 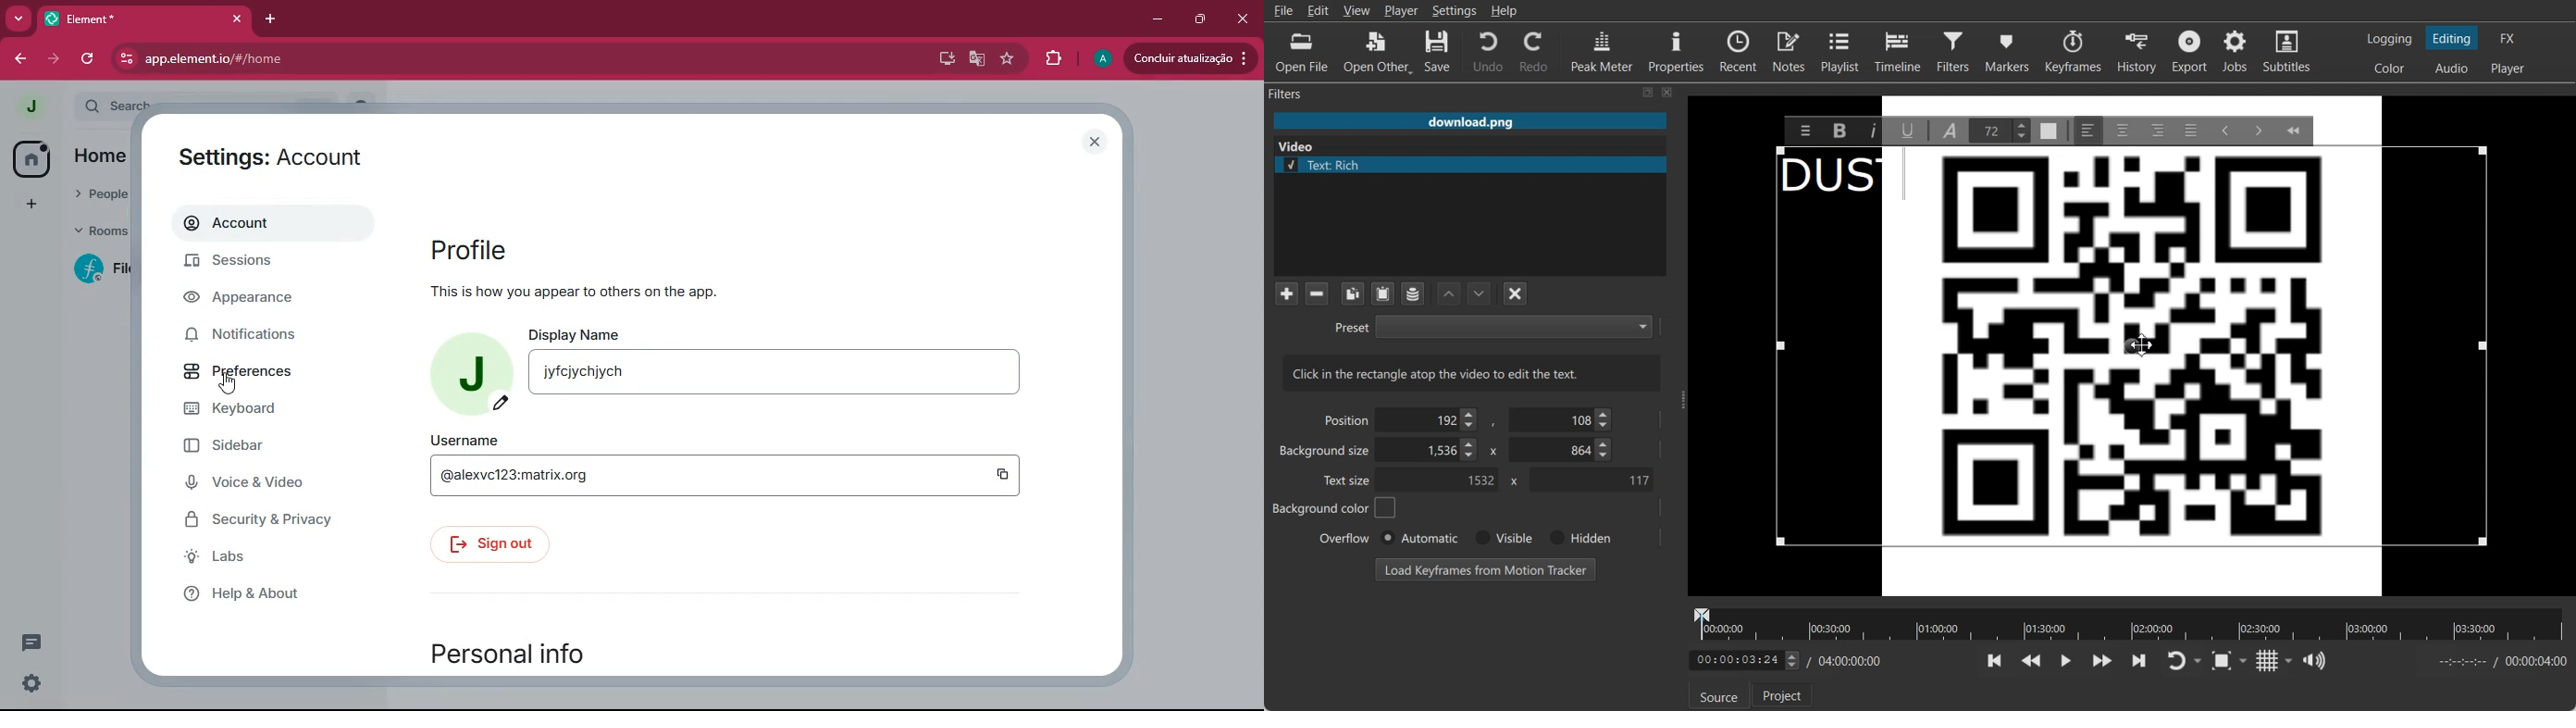 I want to click on Position Adjuster X- Coordinate, so click(x=1431, y=420).